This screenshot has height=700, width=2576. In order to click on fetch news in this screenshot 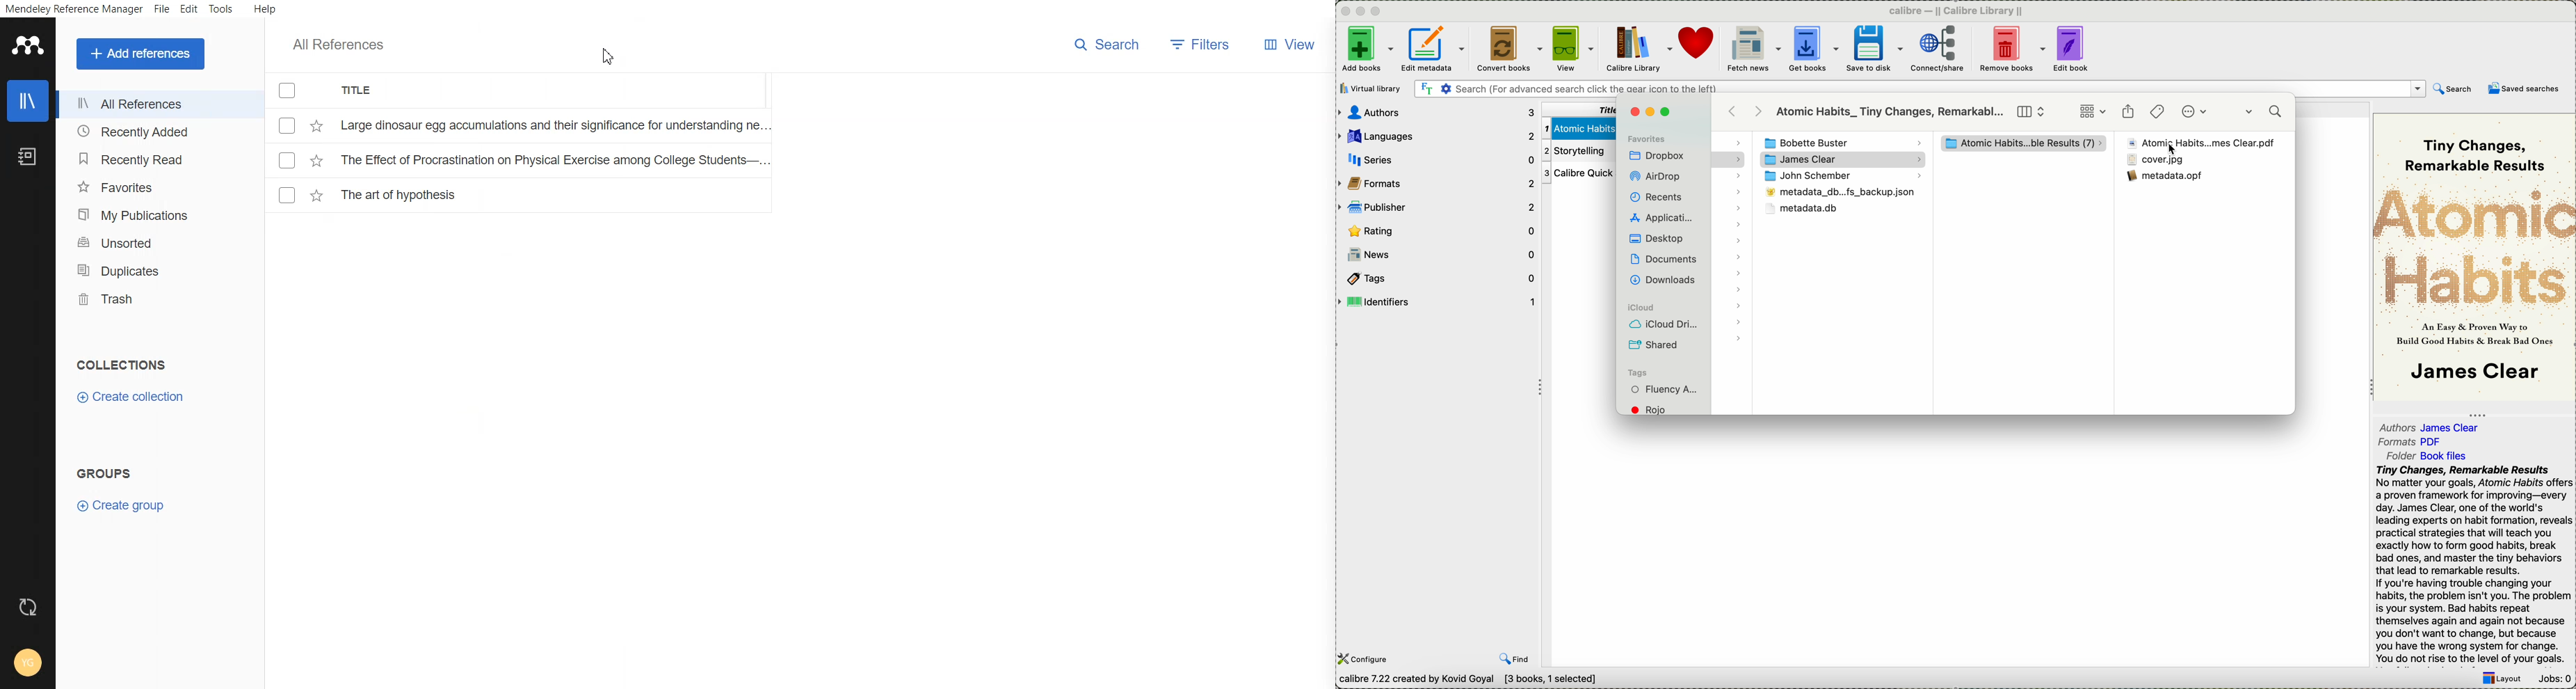, I will do `click(1753, 49)`.